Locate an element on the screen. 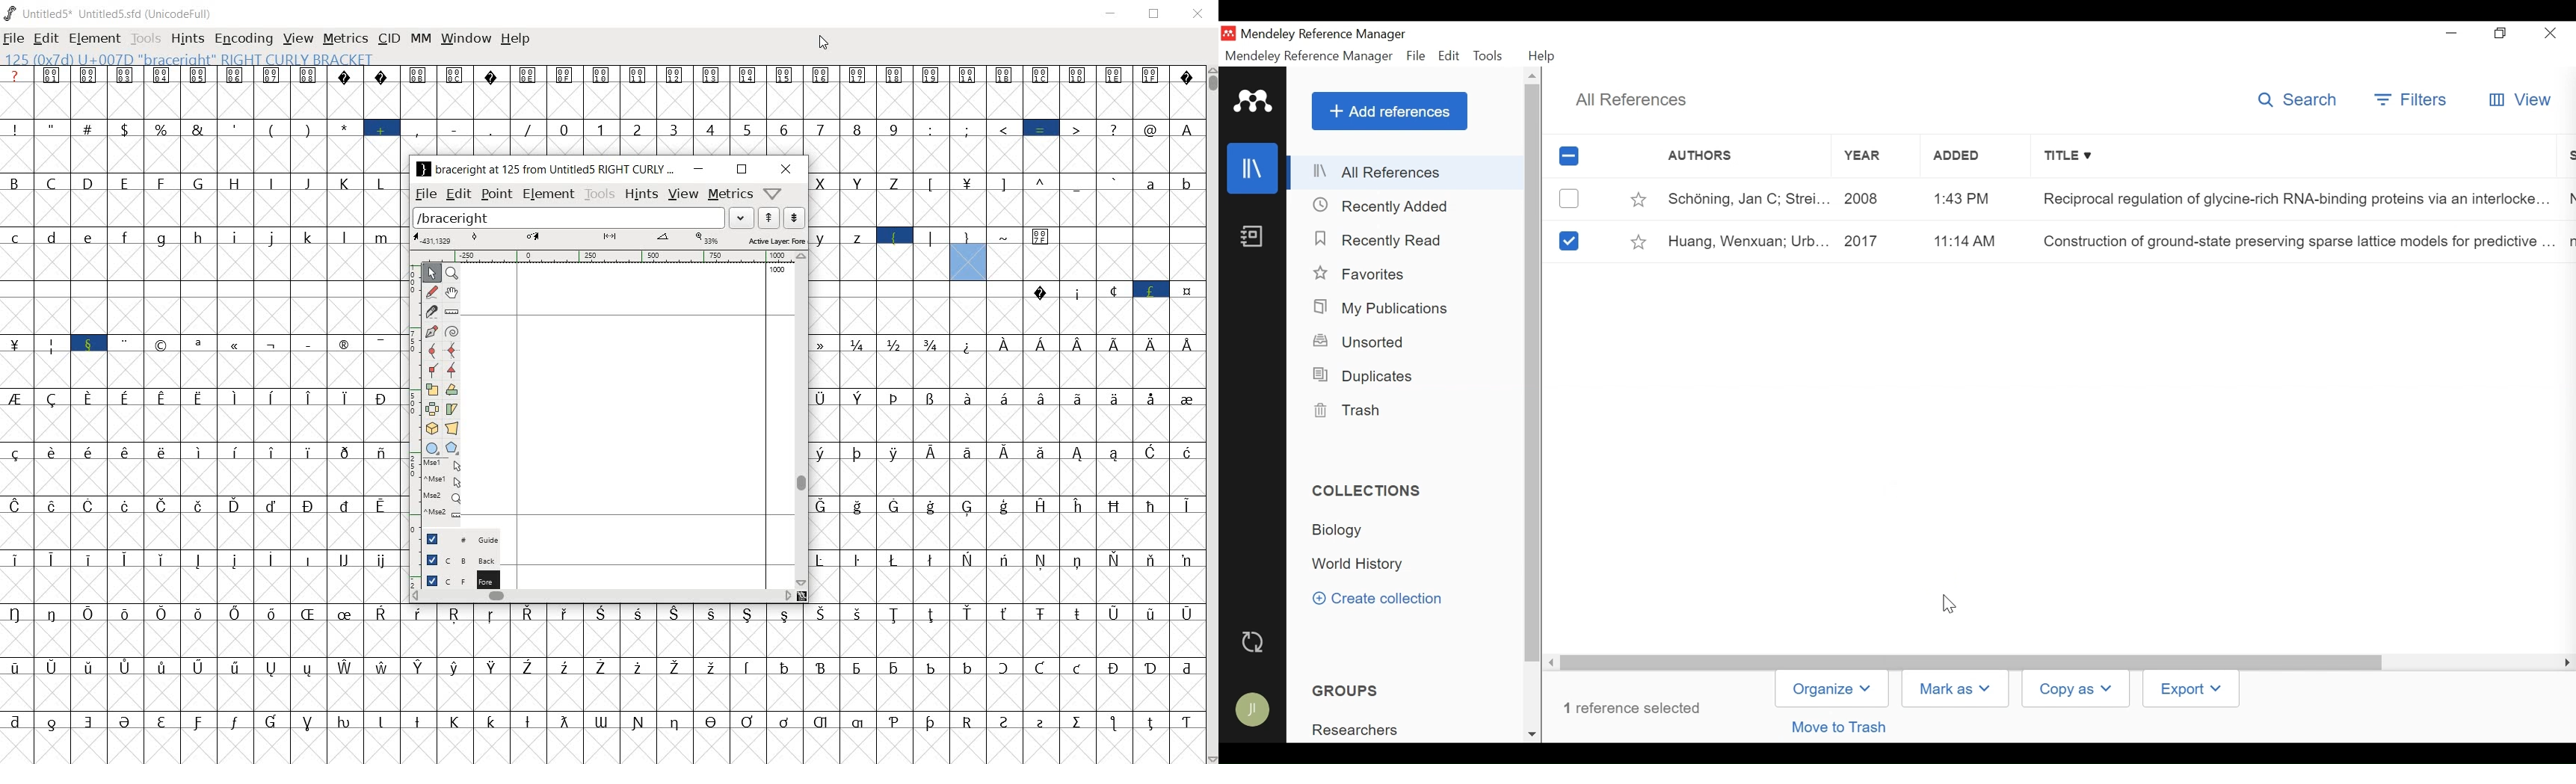  Filter is located at coordinates (2414, 100).